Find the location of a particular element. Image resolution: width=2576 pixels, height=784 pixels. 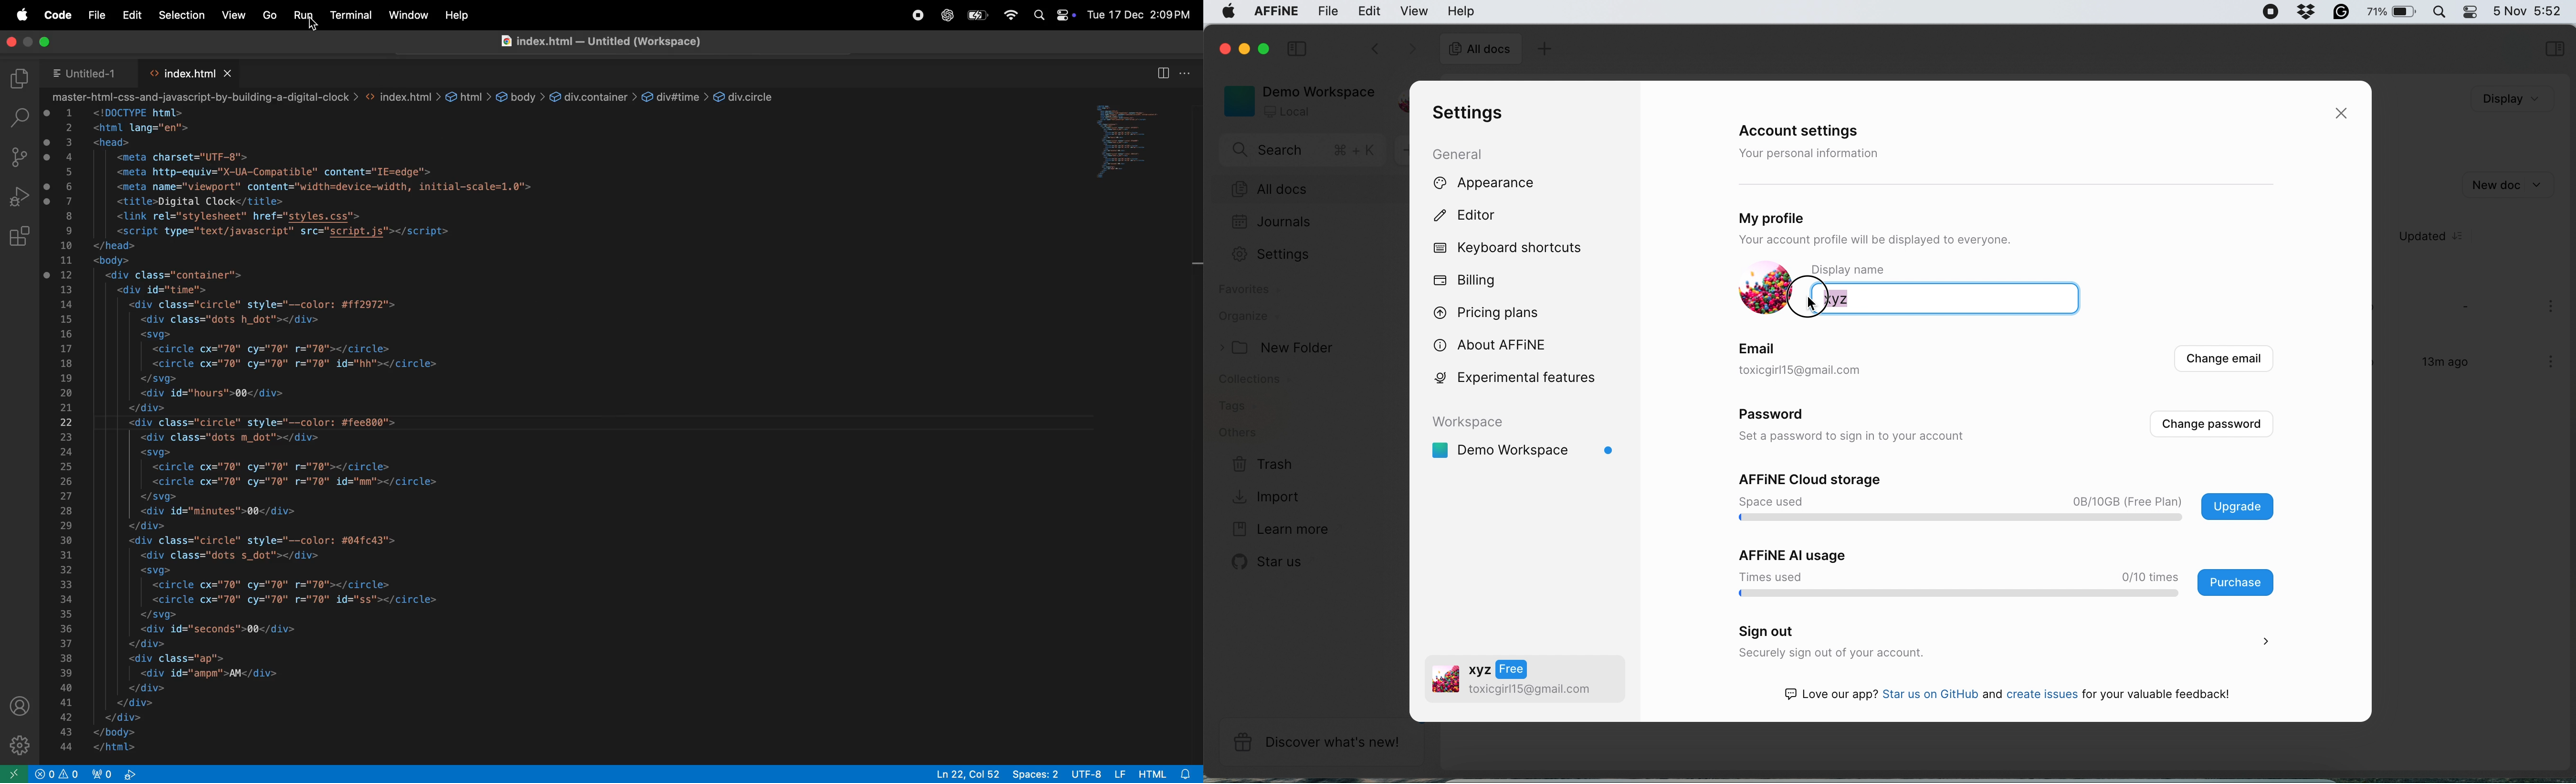

Your account profile will be displayed to everyone. is located at coordinates (1918, 241).